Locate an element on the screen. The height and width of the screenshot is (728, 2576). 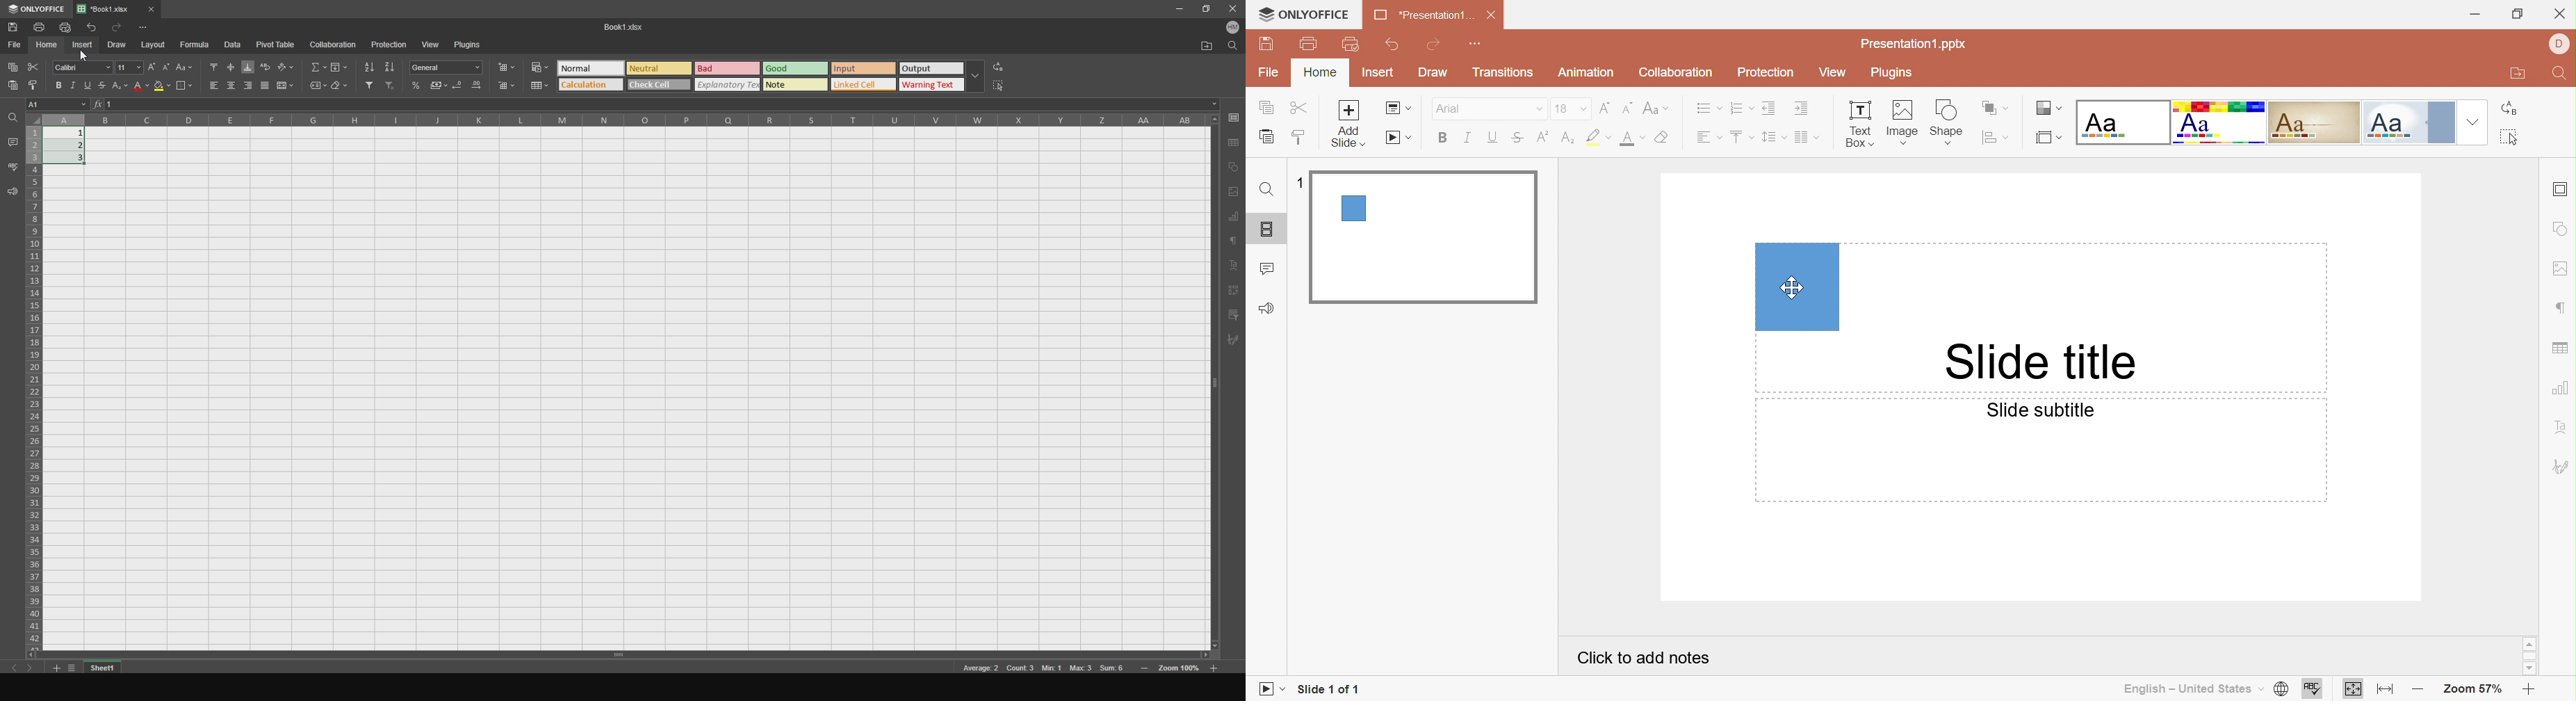
Basic is located at coordinates (2219, 122).